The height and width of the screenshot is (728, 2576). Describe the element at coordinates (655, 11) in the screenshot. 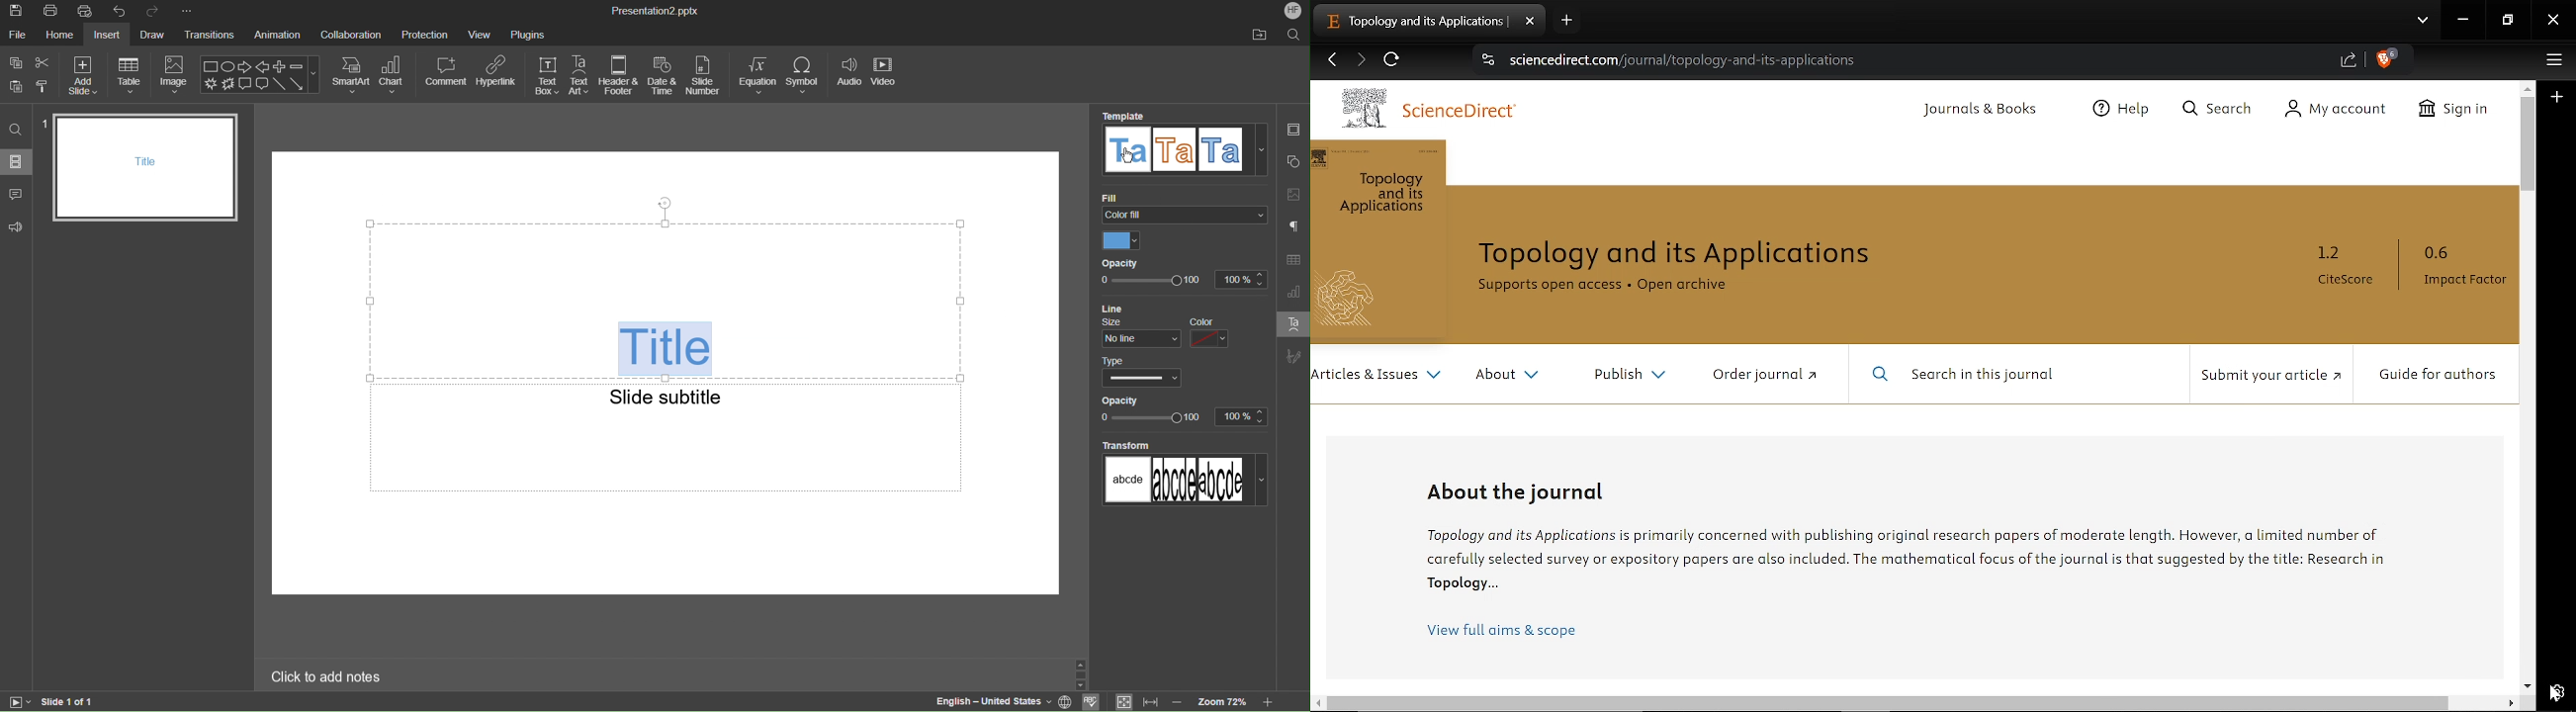

I see `Presentation` at that location.